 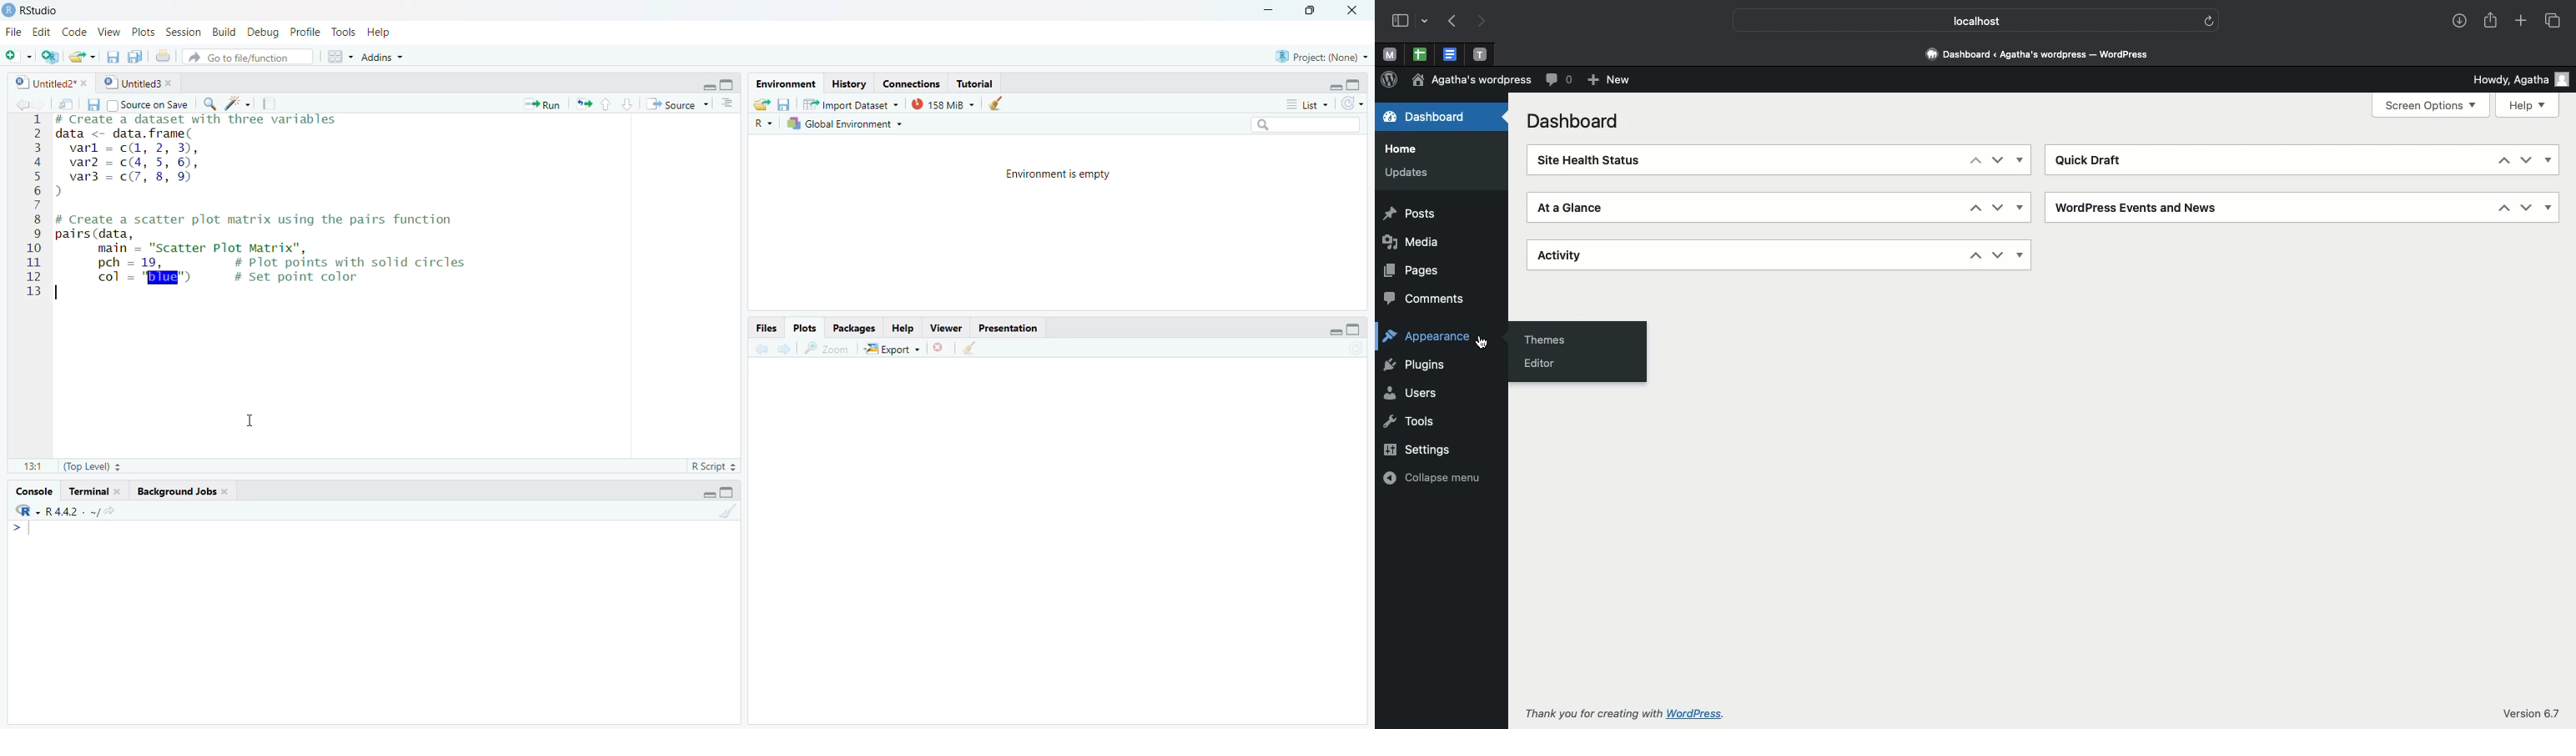 I want to click on Debug, so click(x=263, y=30).